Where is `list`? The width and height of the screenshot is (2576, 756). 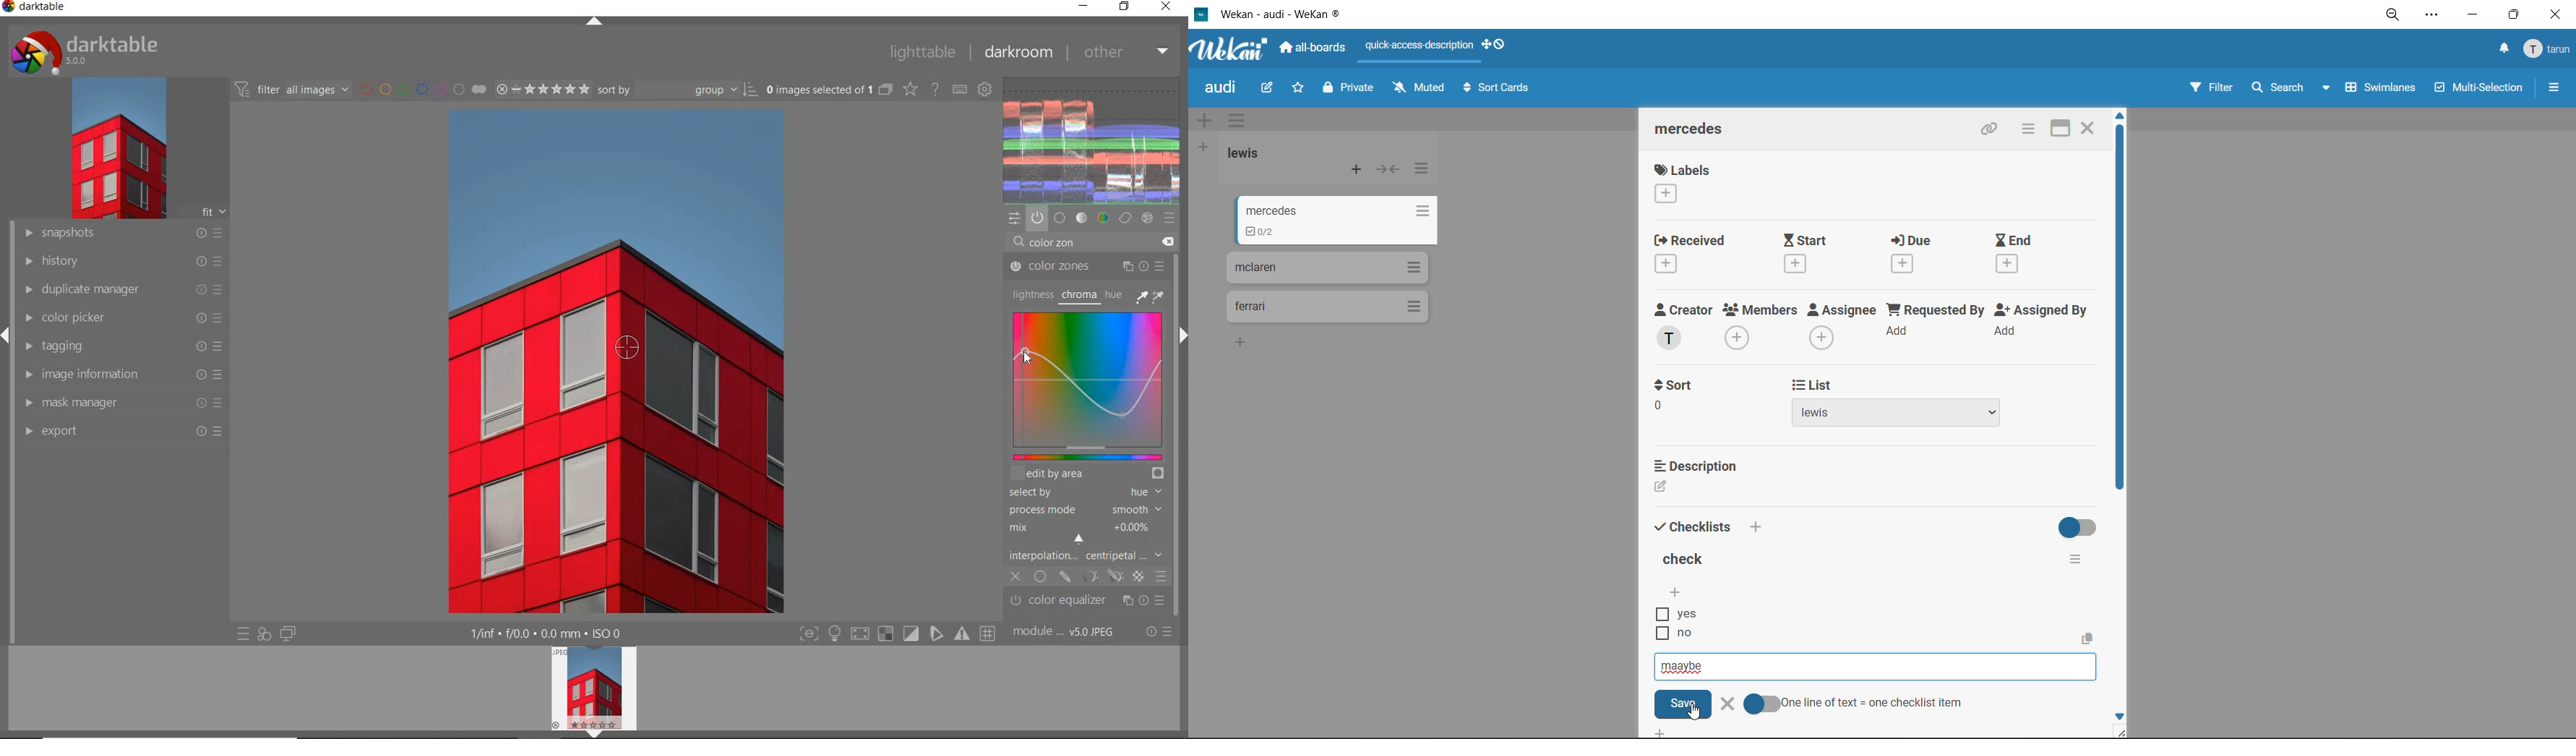
list is located at coordinates (1930, 385).